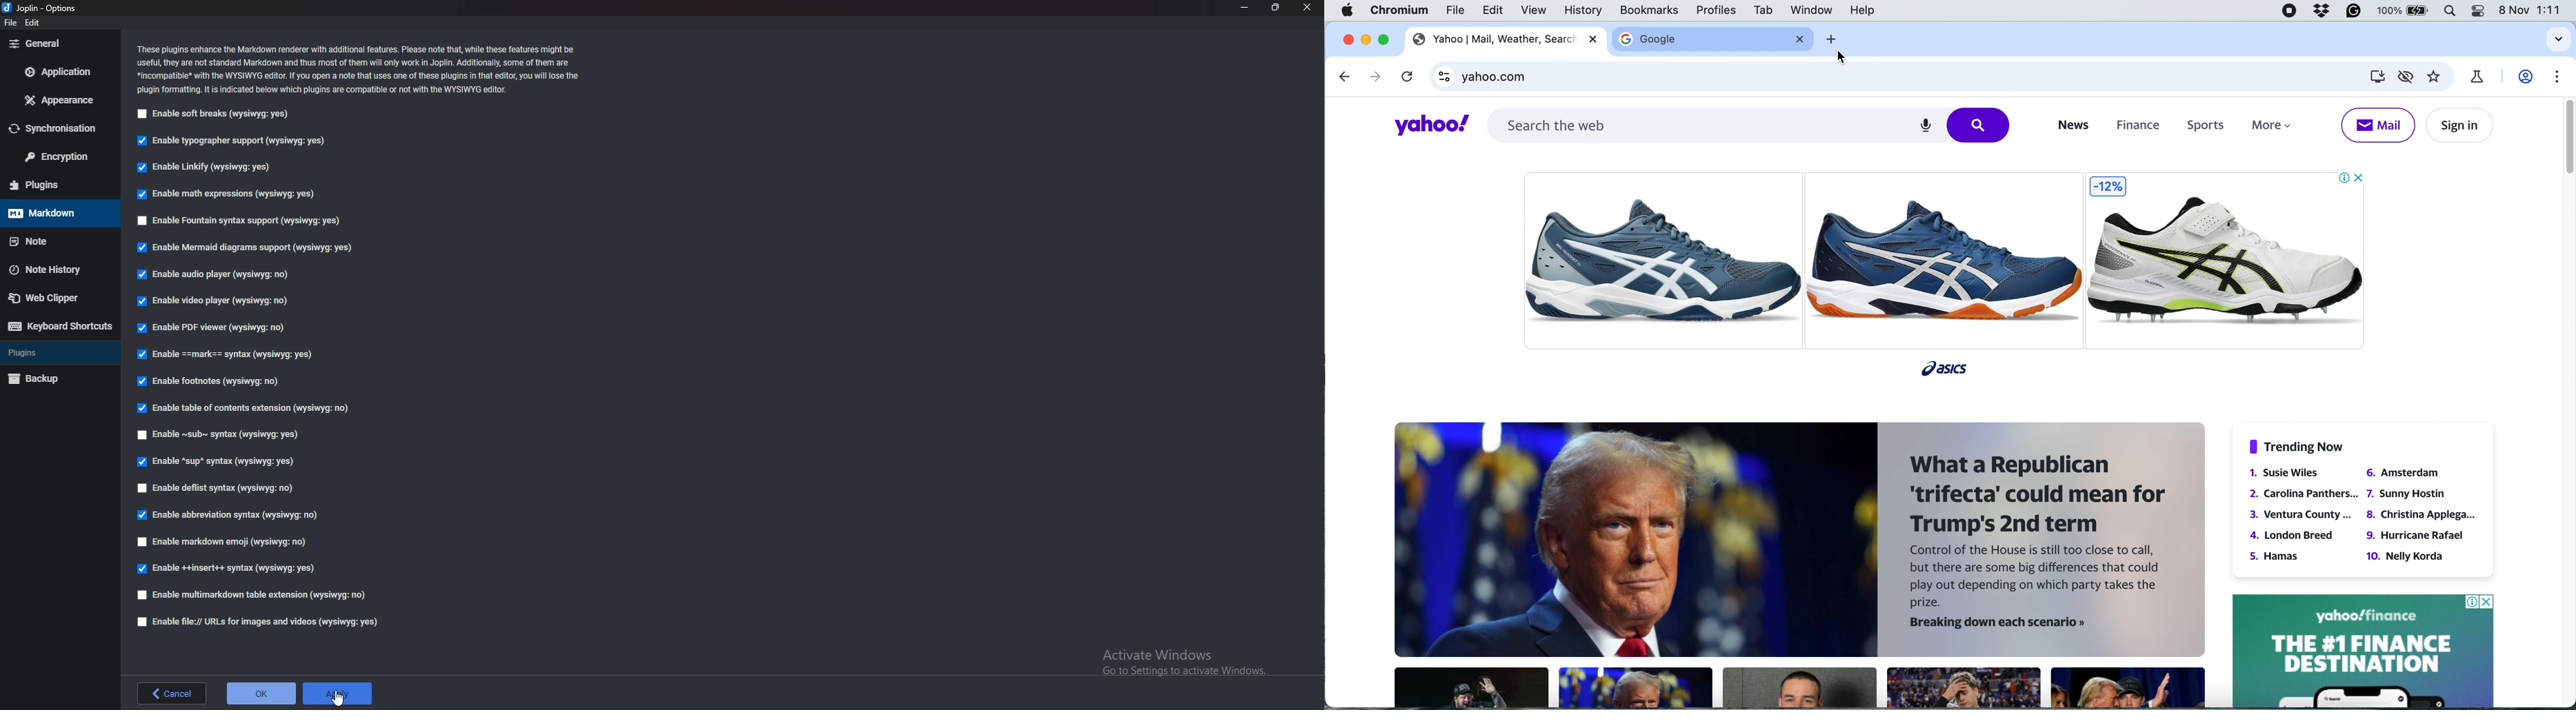  I want to click on note, so click(59, 240).